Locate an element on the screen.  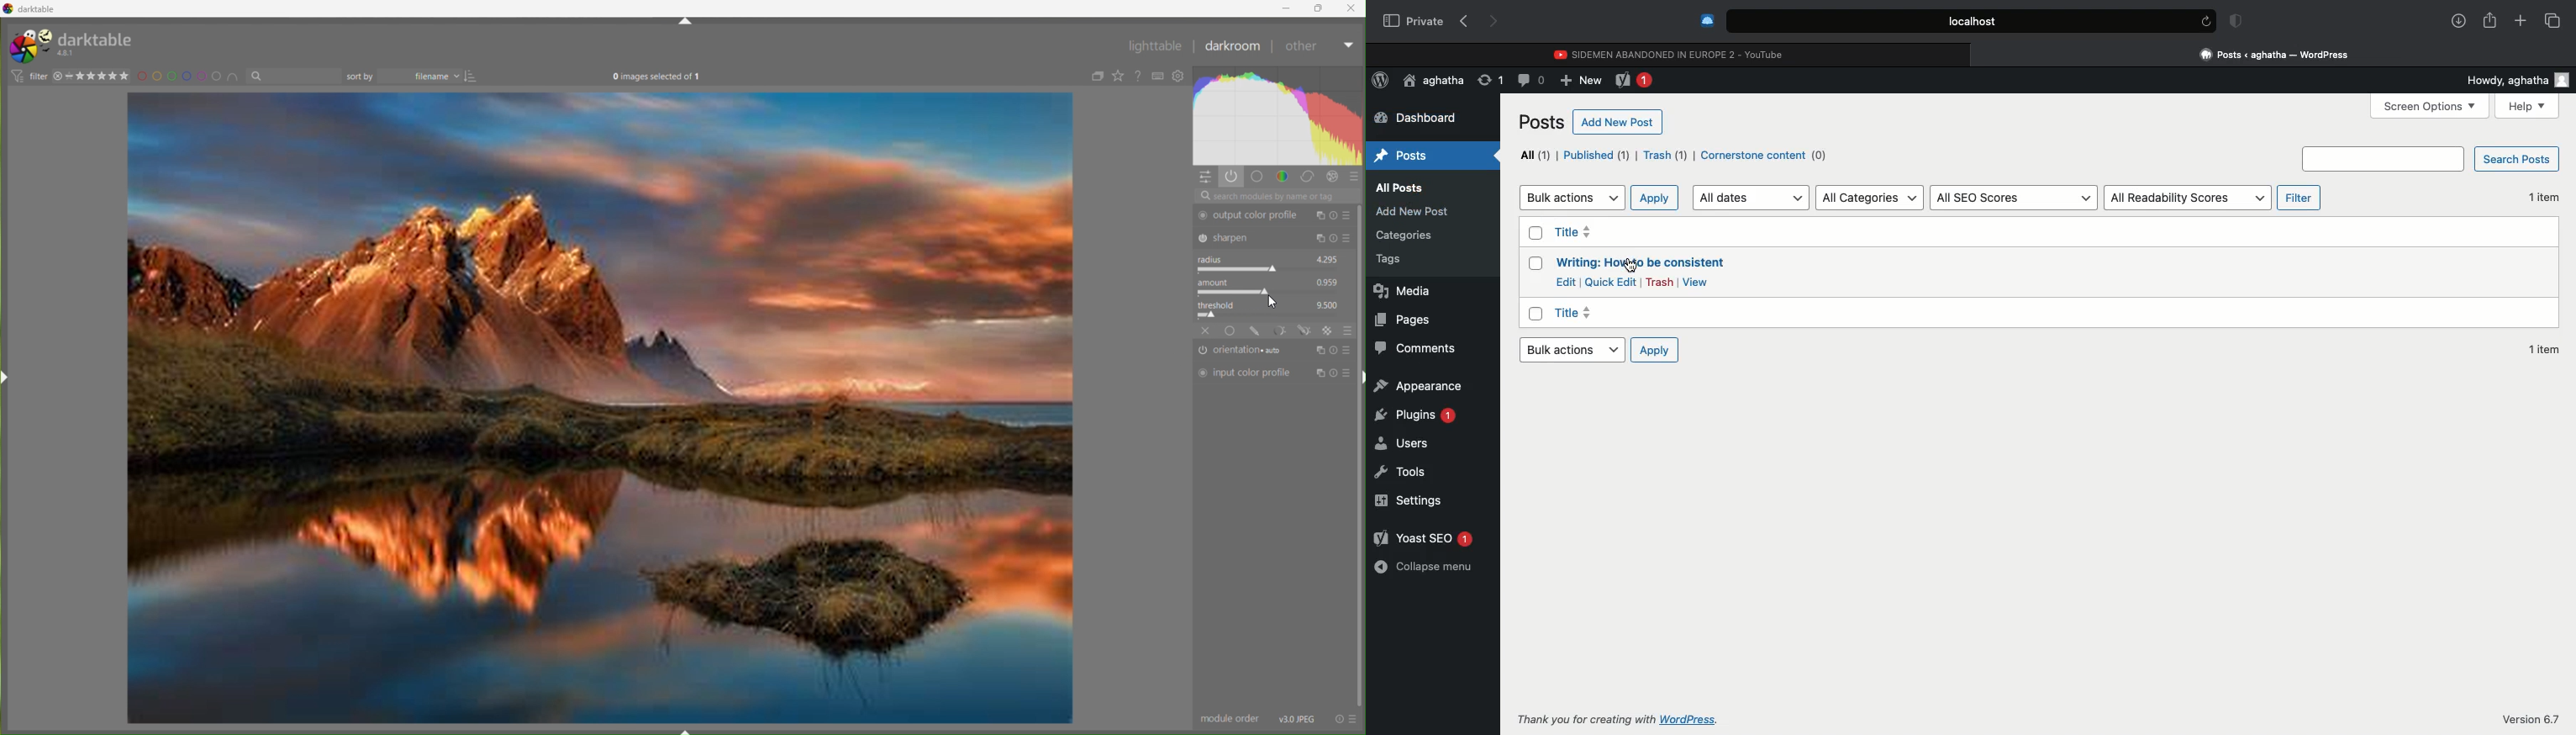
filter by images color label is located at coordinates (190, 76).